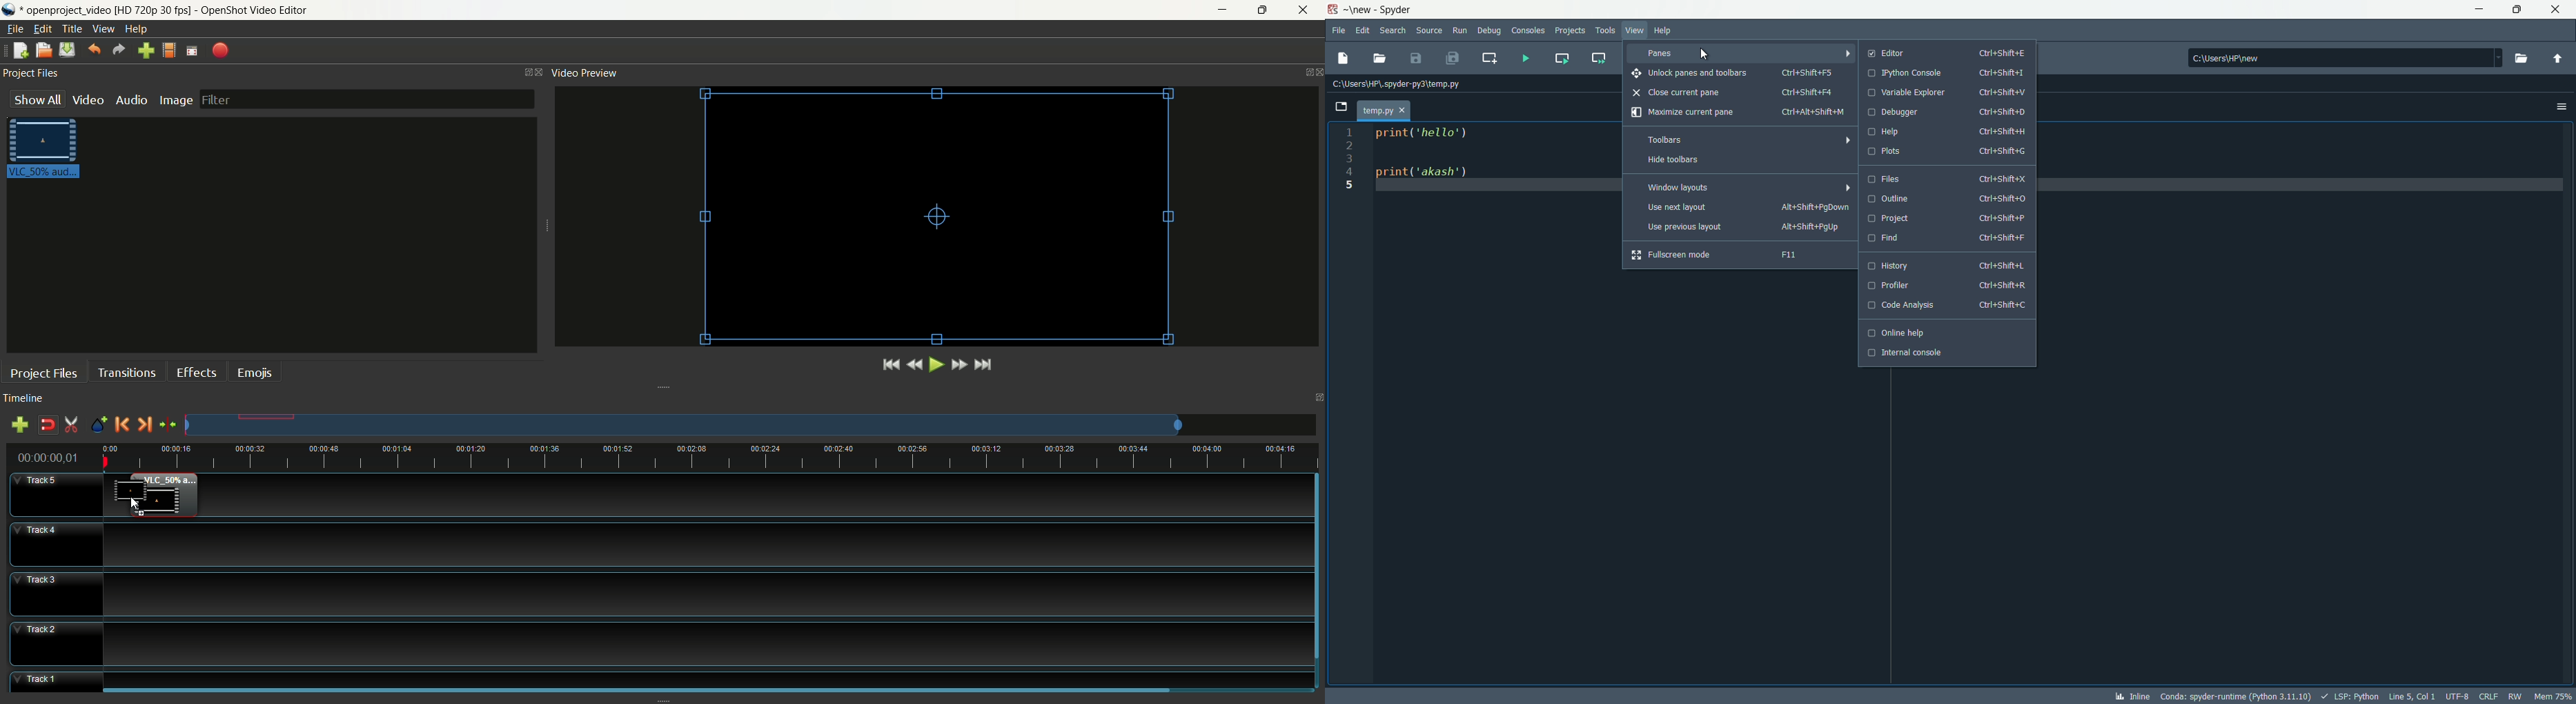 The height and width of the screenshot is (728, 2576). Describe the element at coordinates (1481, 194) in the screenshot. I see `print('hello')  print('akash')` at that location.